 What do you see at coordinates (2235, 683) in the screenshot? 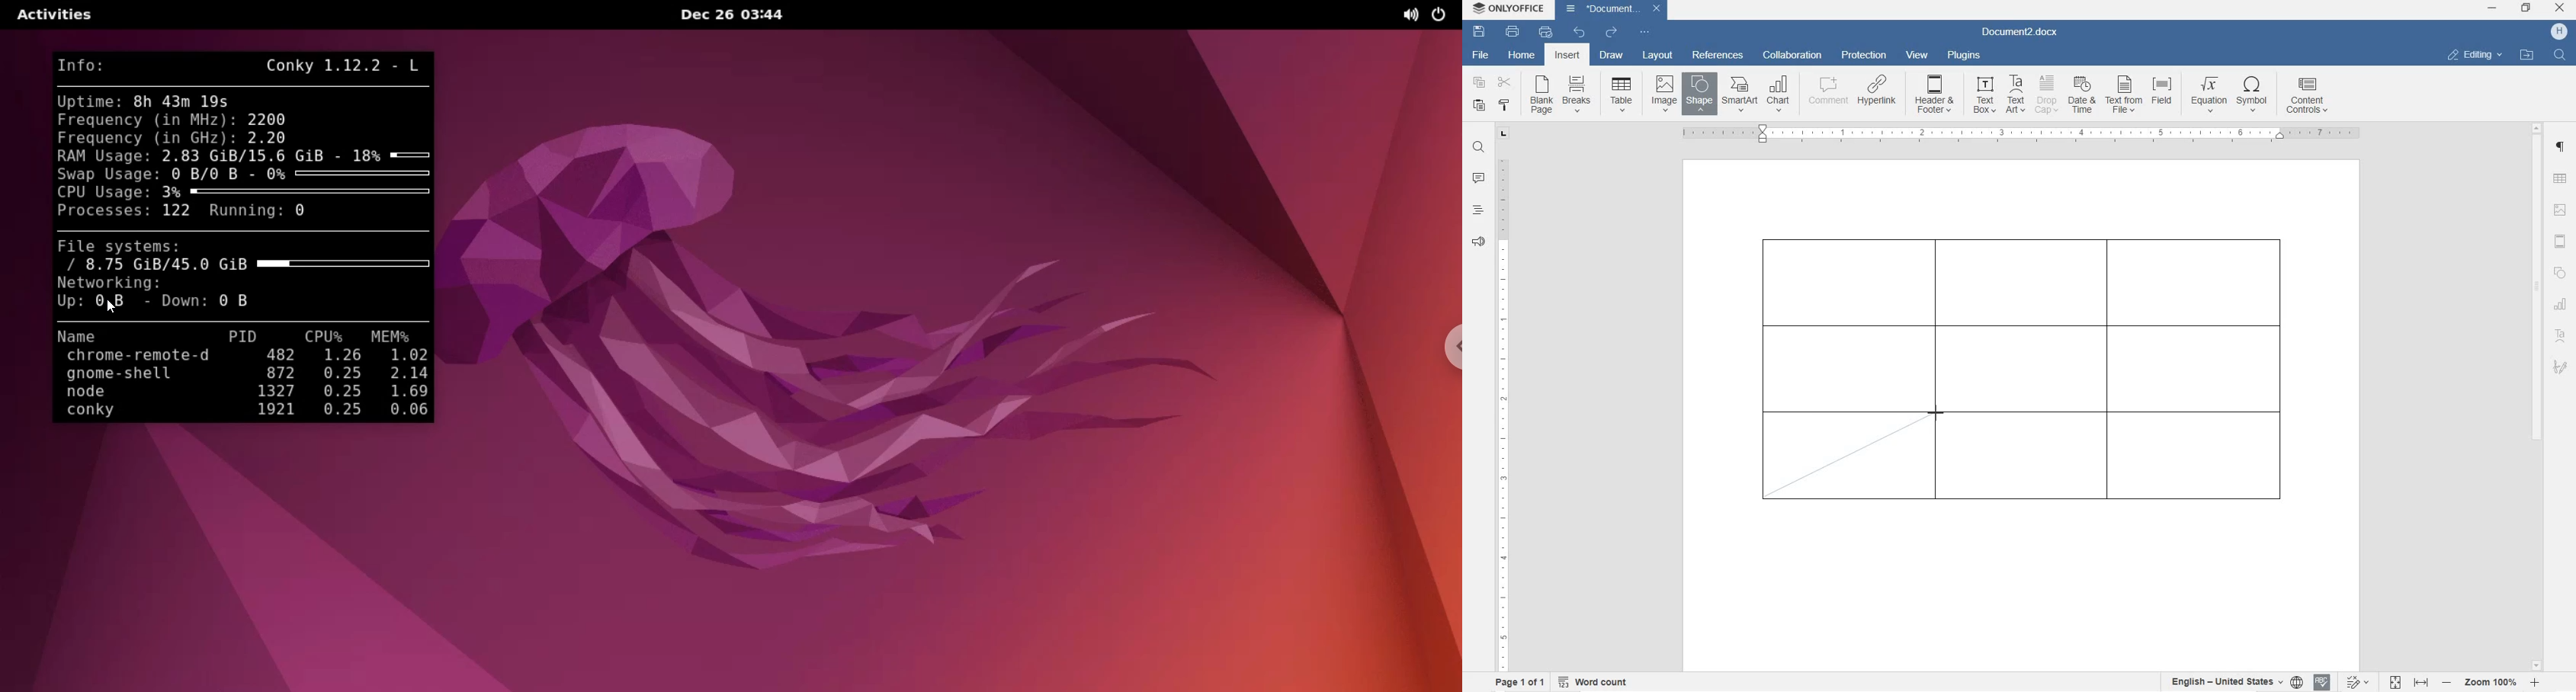
I see `select text or document language` at bounding box center [2235, 683].